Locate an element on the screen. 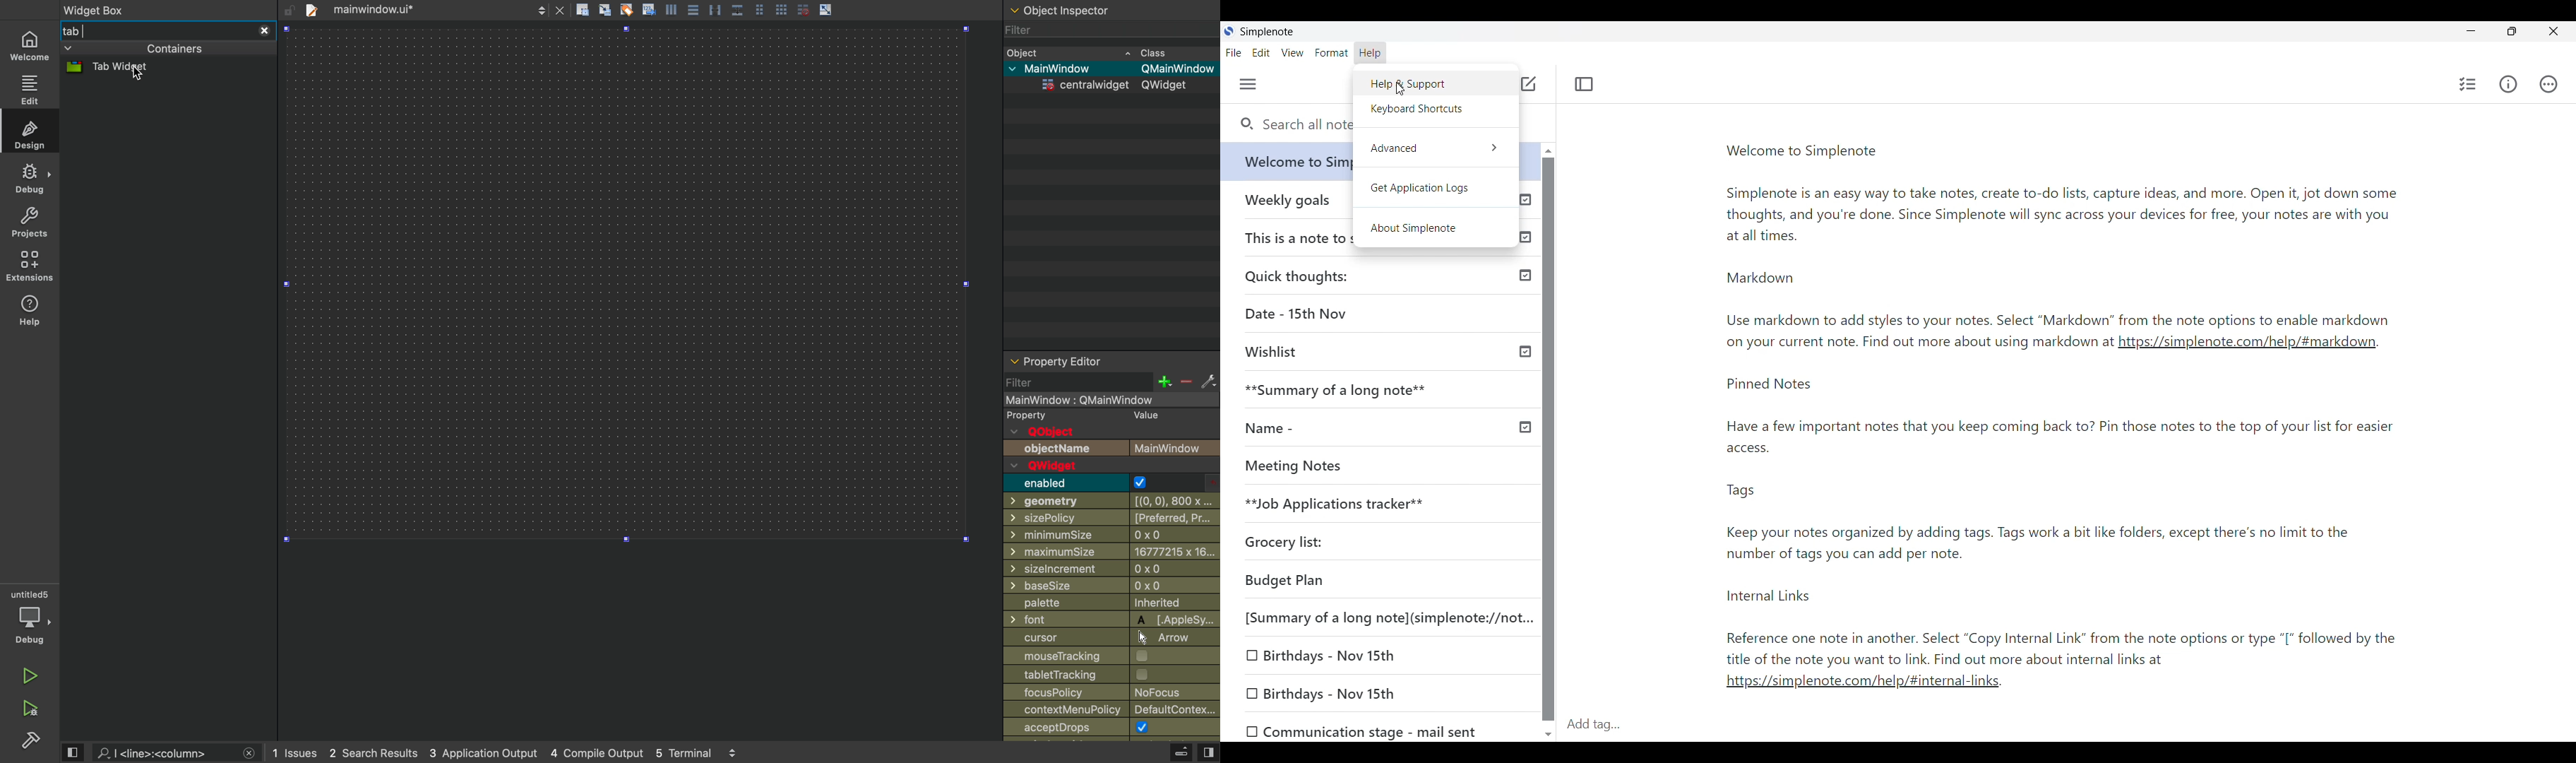 Image resolution: width=2576 pixels, height=784 pixels. plus is located at coordinates (1163, 382).